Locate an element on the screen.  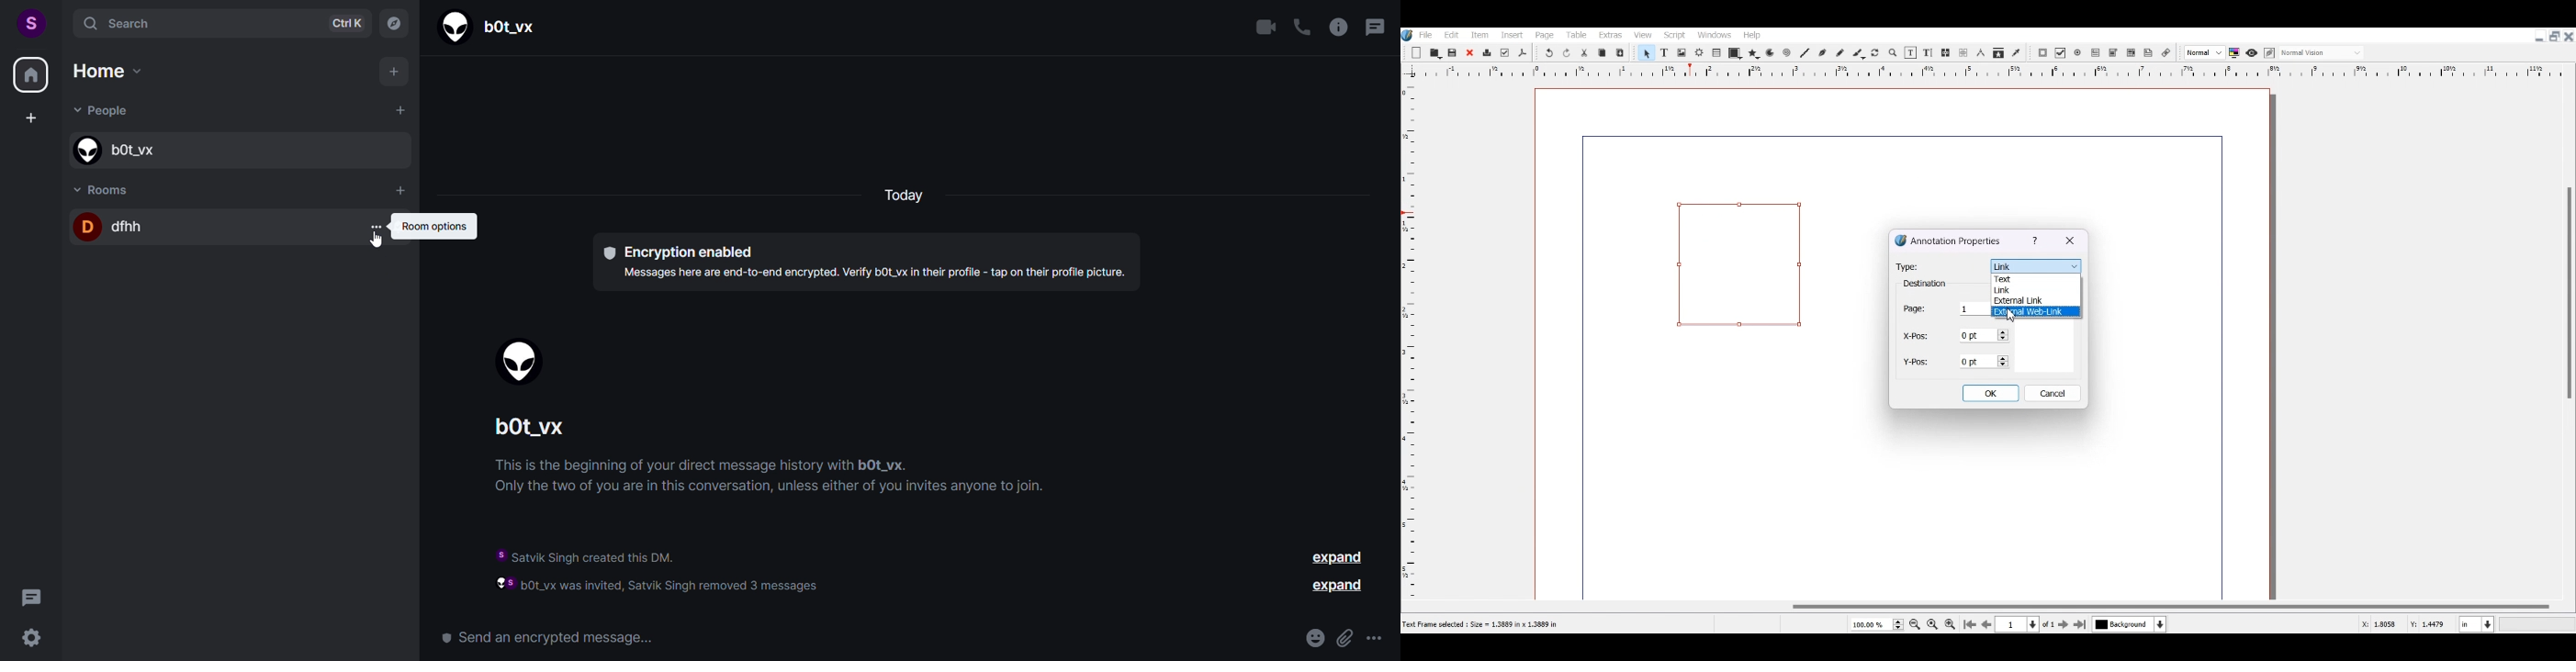
Eye dropper is located at coordinates (2016, 52).